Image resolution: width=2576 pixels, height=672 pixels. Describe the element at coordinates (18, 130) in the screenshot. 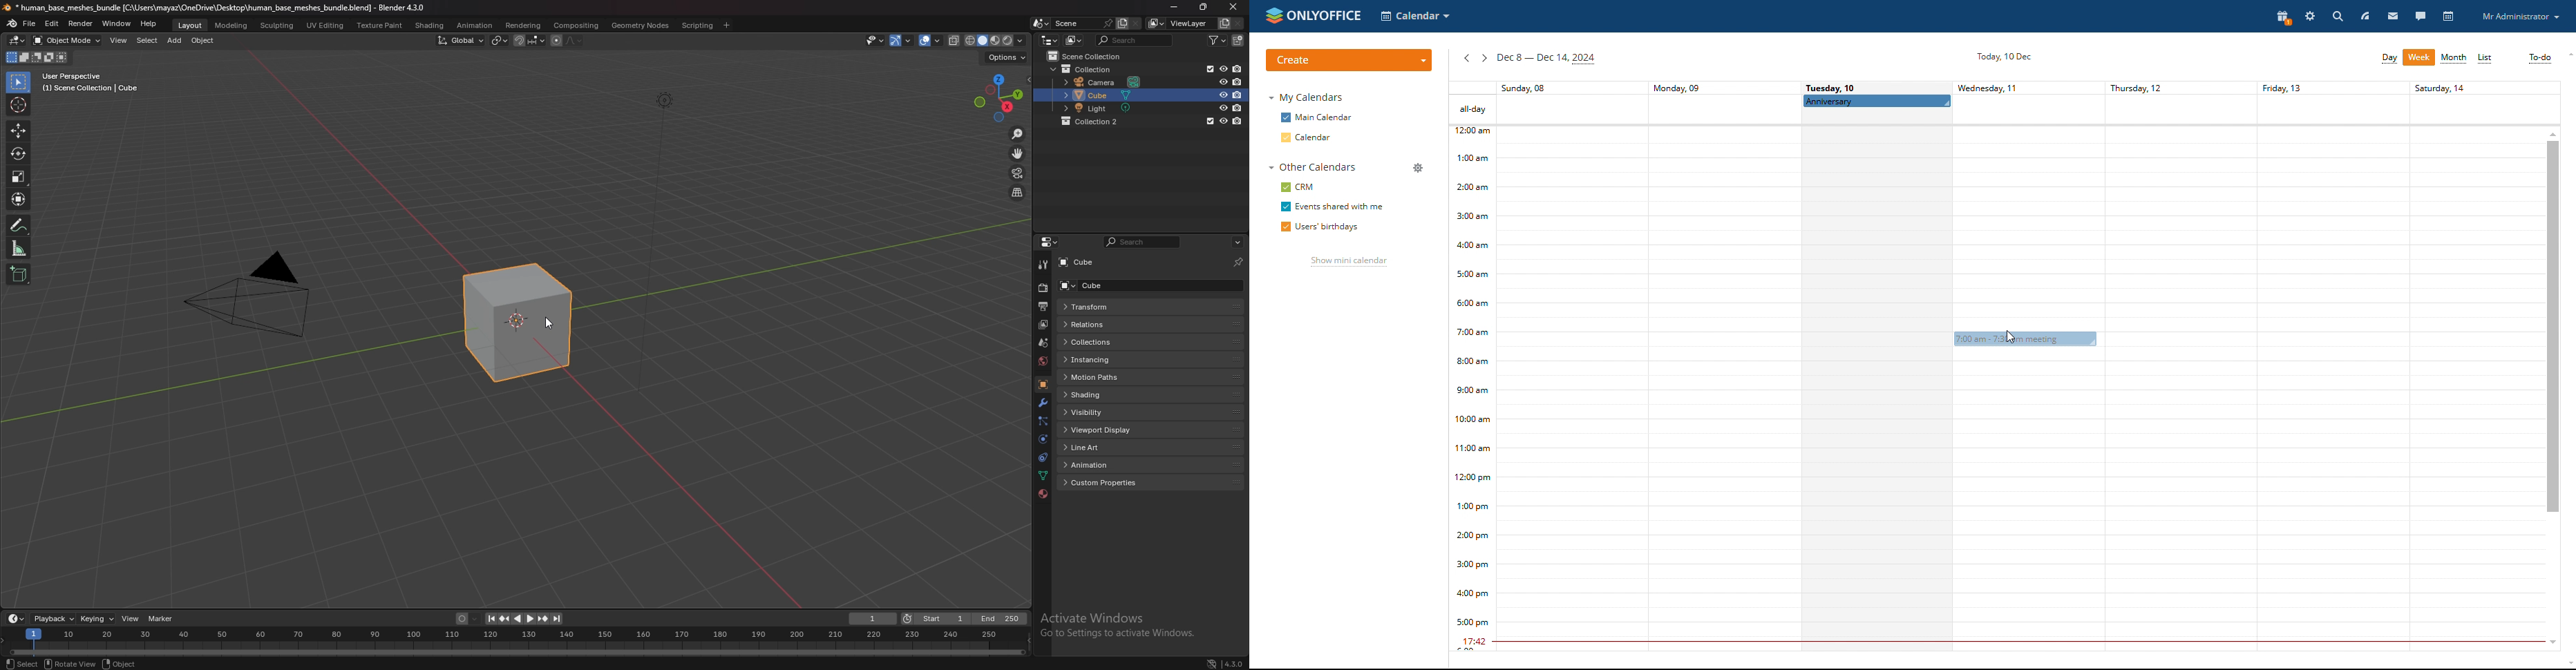

I see `move` at that location.